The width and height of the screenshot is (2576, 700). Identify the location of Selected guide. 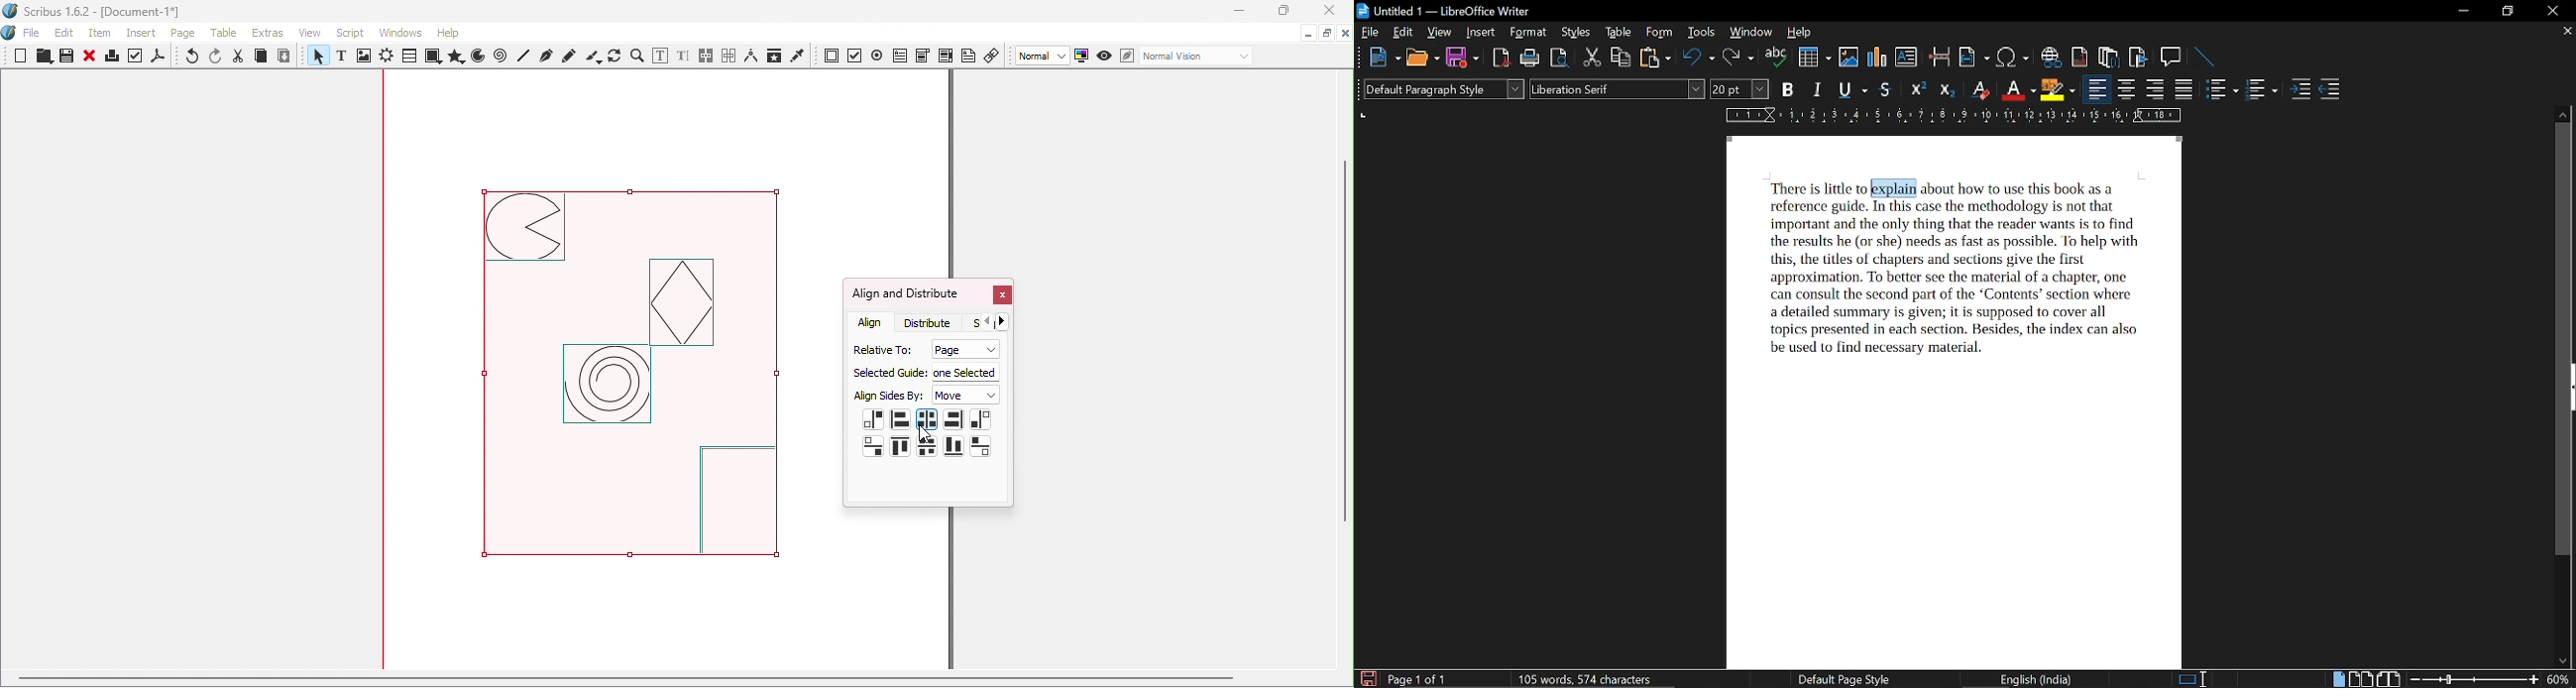
(888, 373).